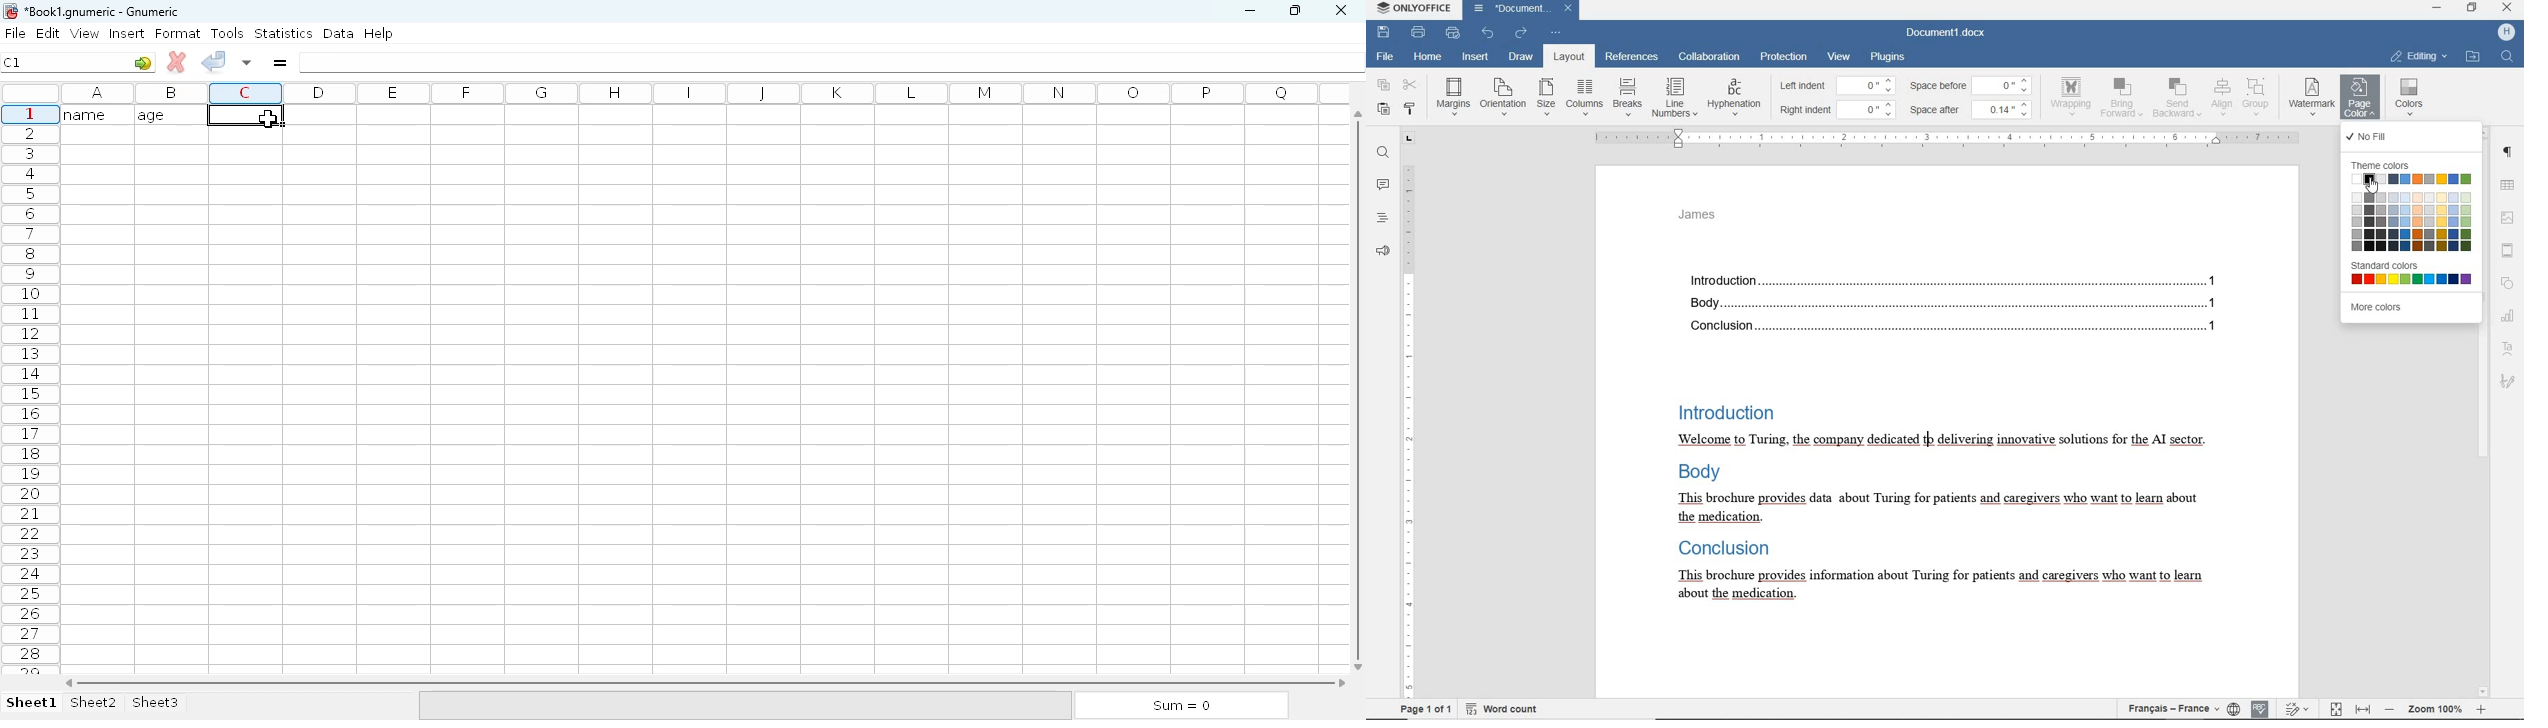 This screenshot has width=2548, height=728. I want to click on header text, so click(1712, 215).